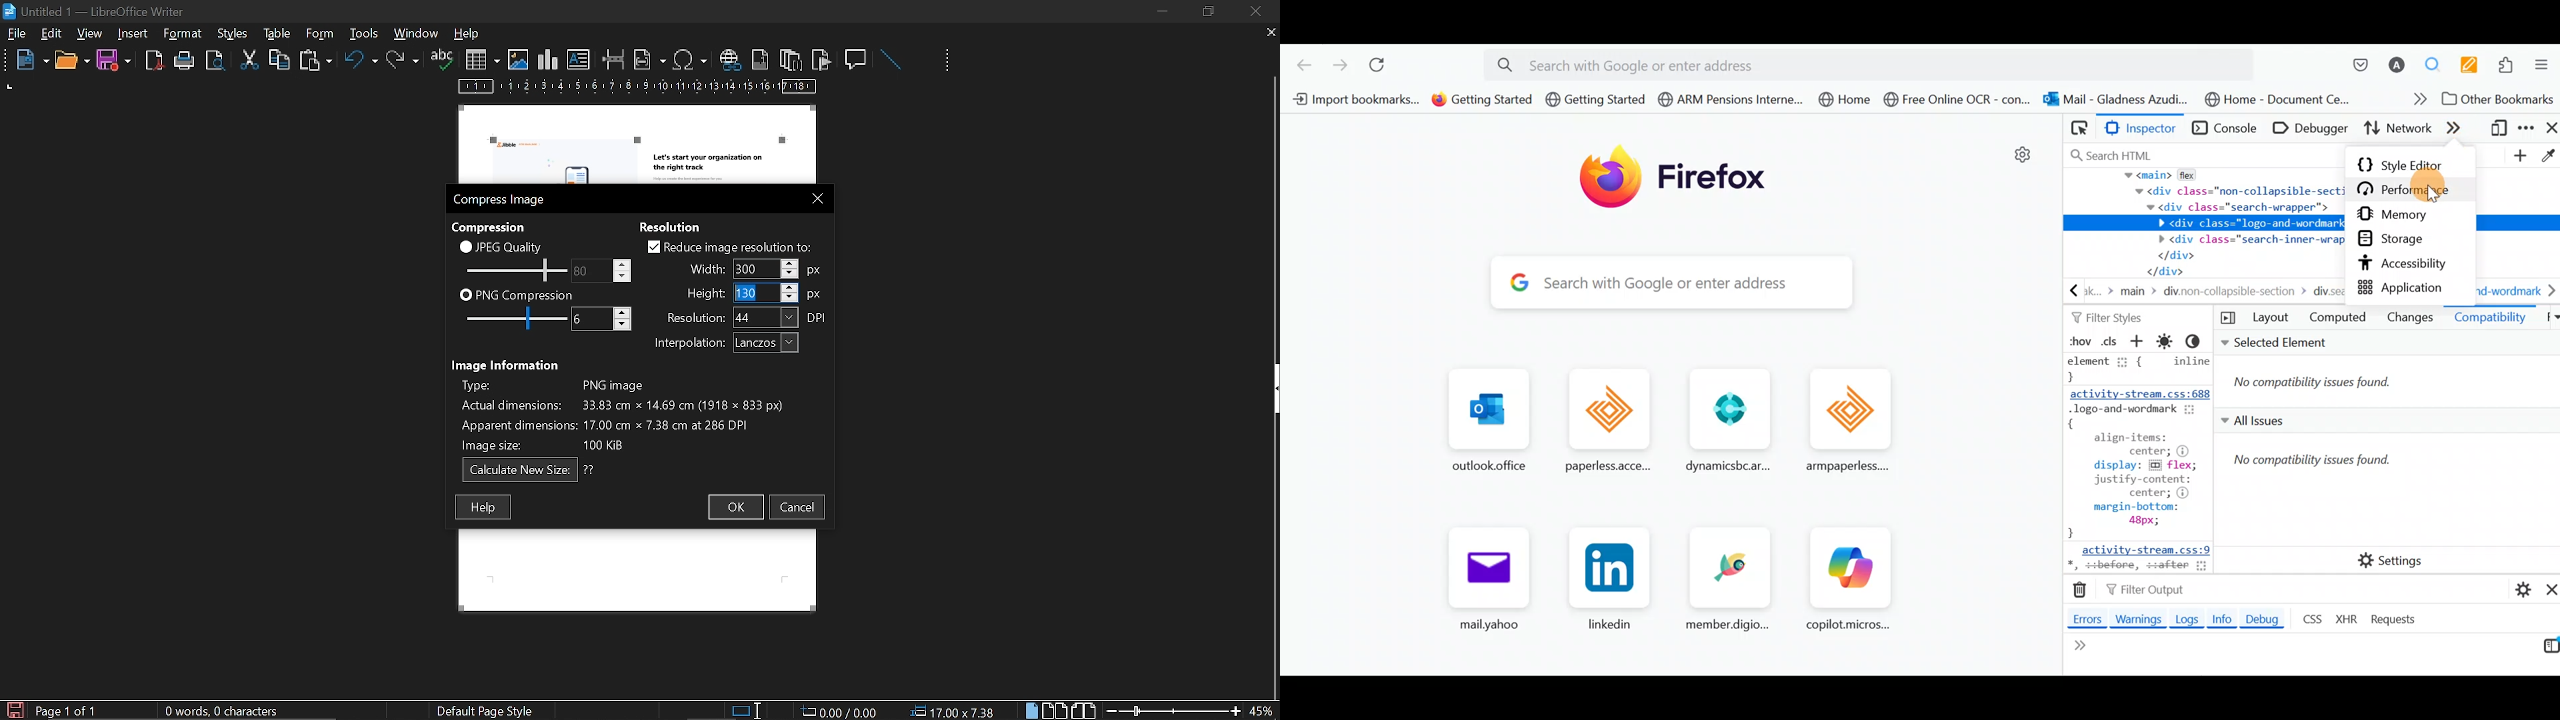 The width and height of the screenshot is (2576, 728). I want to click on Extensions, so click(2510, 67).